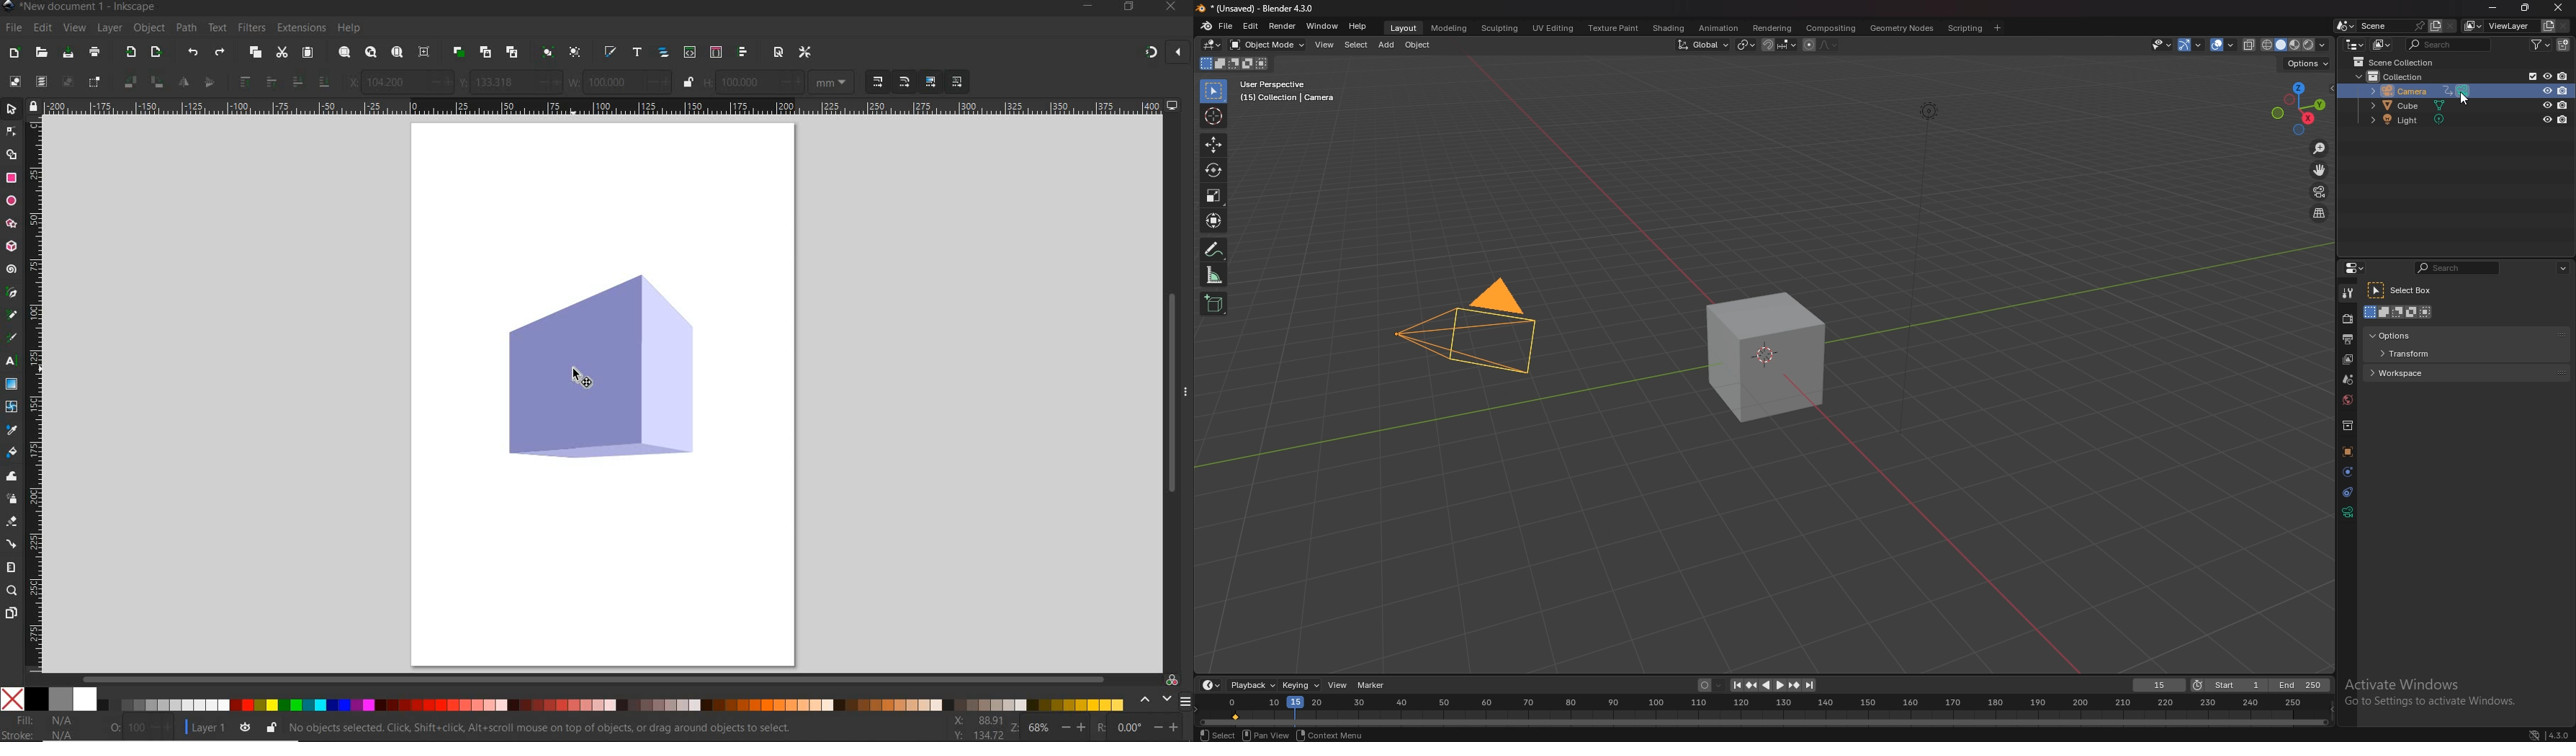  Describe the element at coordinates (2547, 120) in the screenshot. I see `hide in viewport` at that location.